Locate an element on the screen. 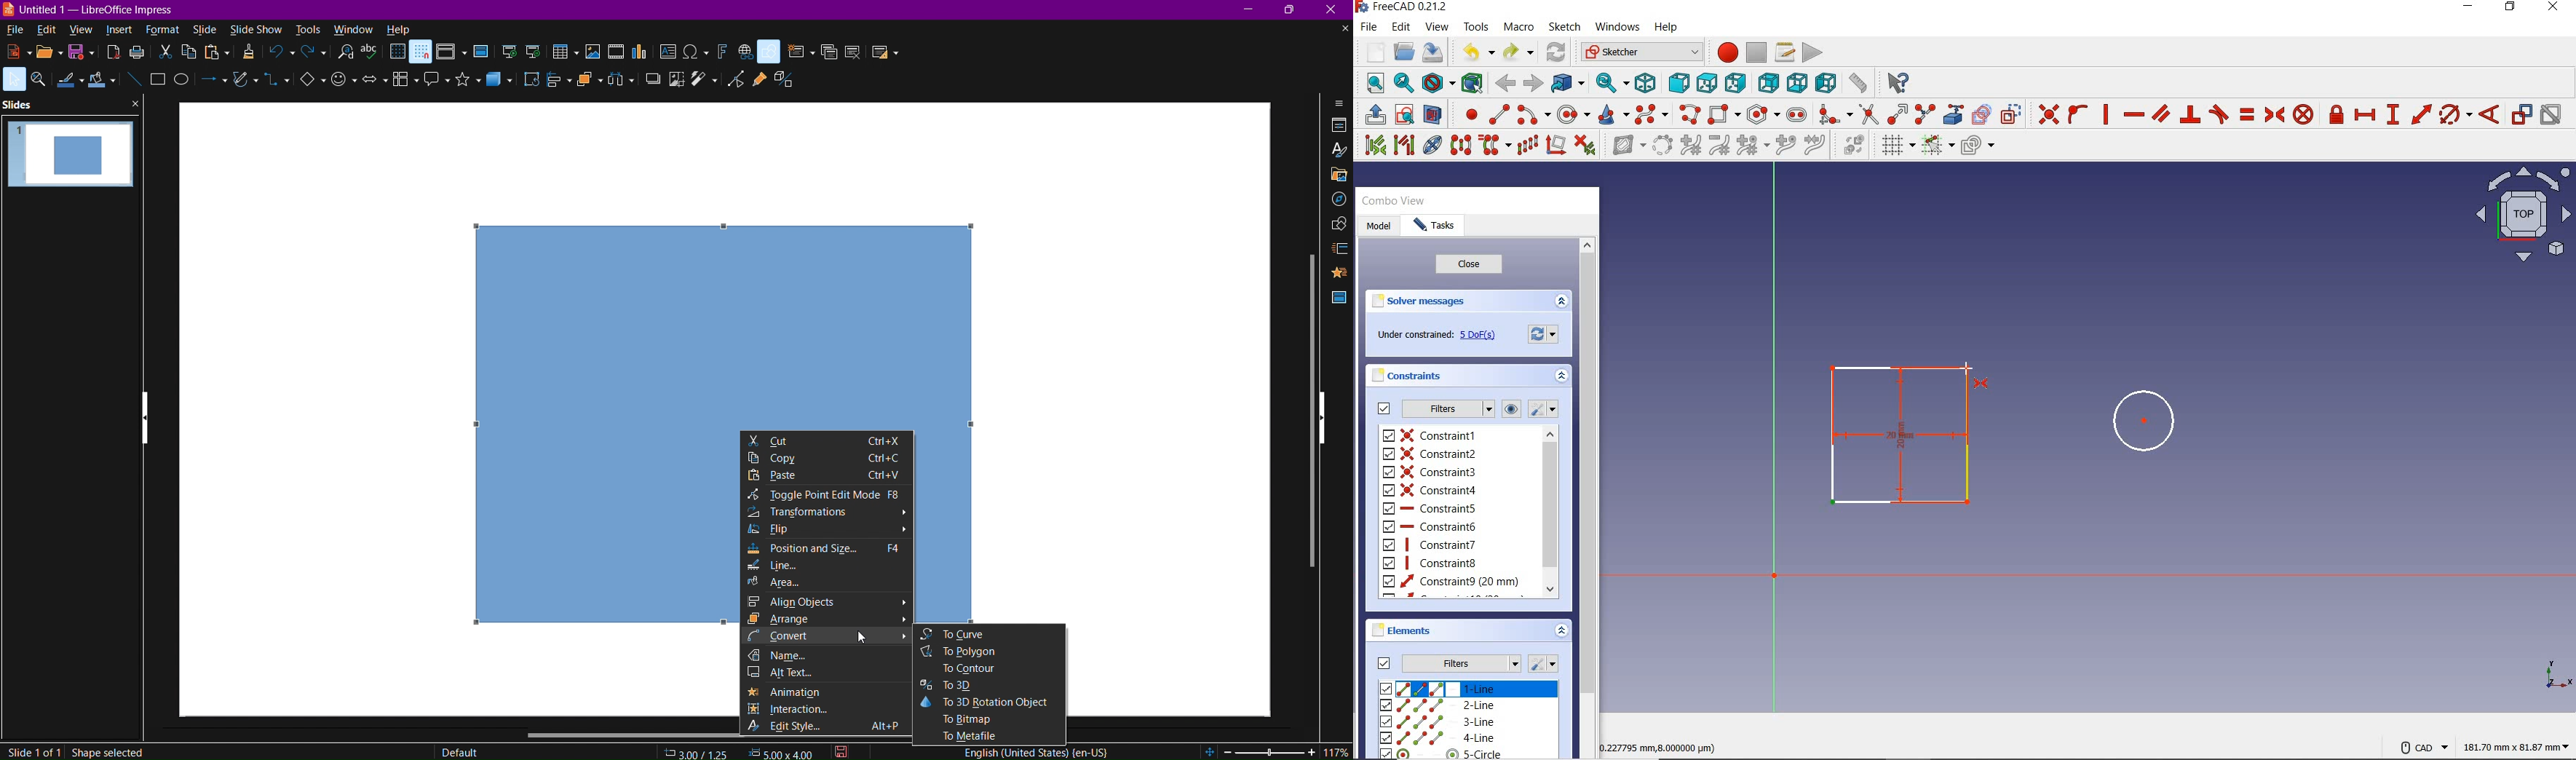 Image resolution: width=2576 pixels, height=784 pixels. Minimize is located at coordinates (1250, 10).